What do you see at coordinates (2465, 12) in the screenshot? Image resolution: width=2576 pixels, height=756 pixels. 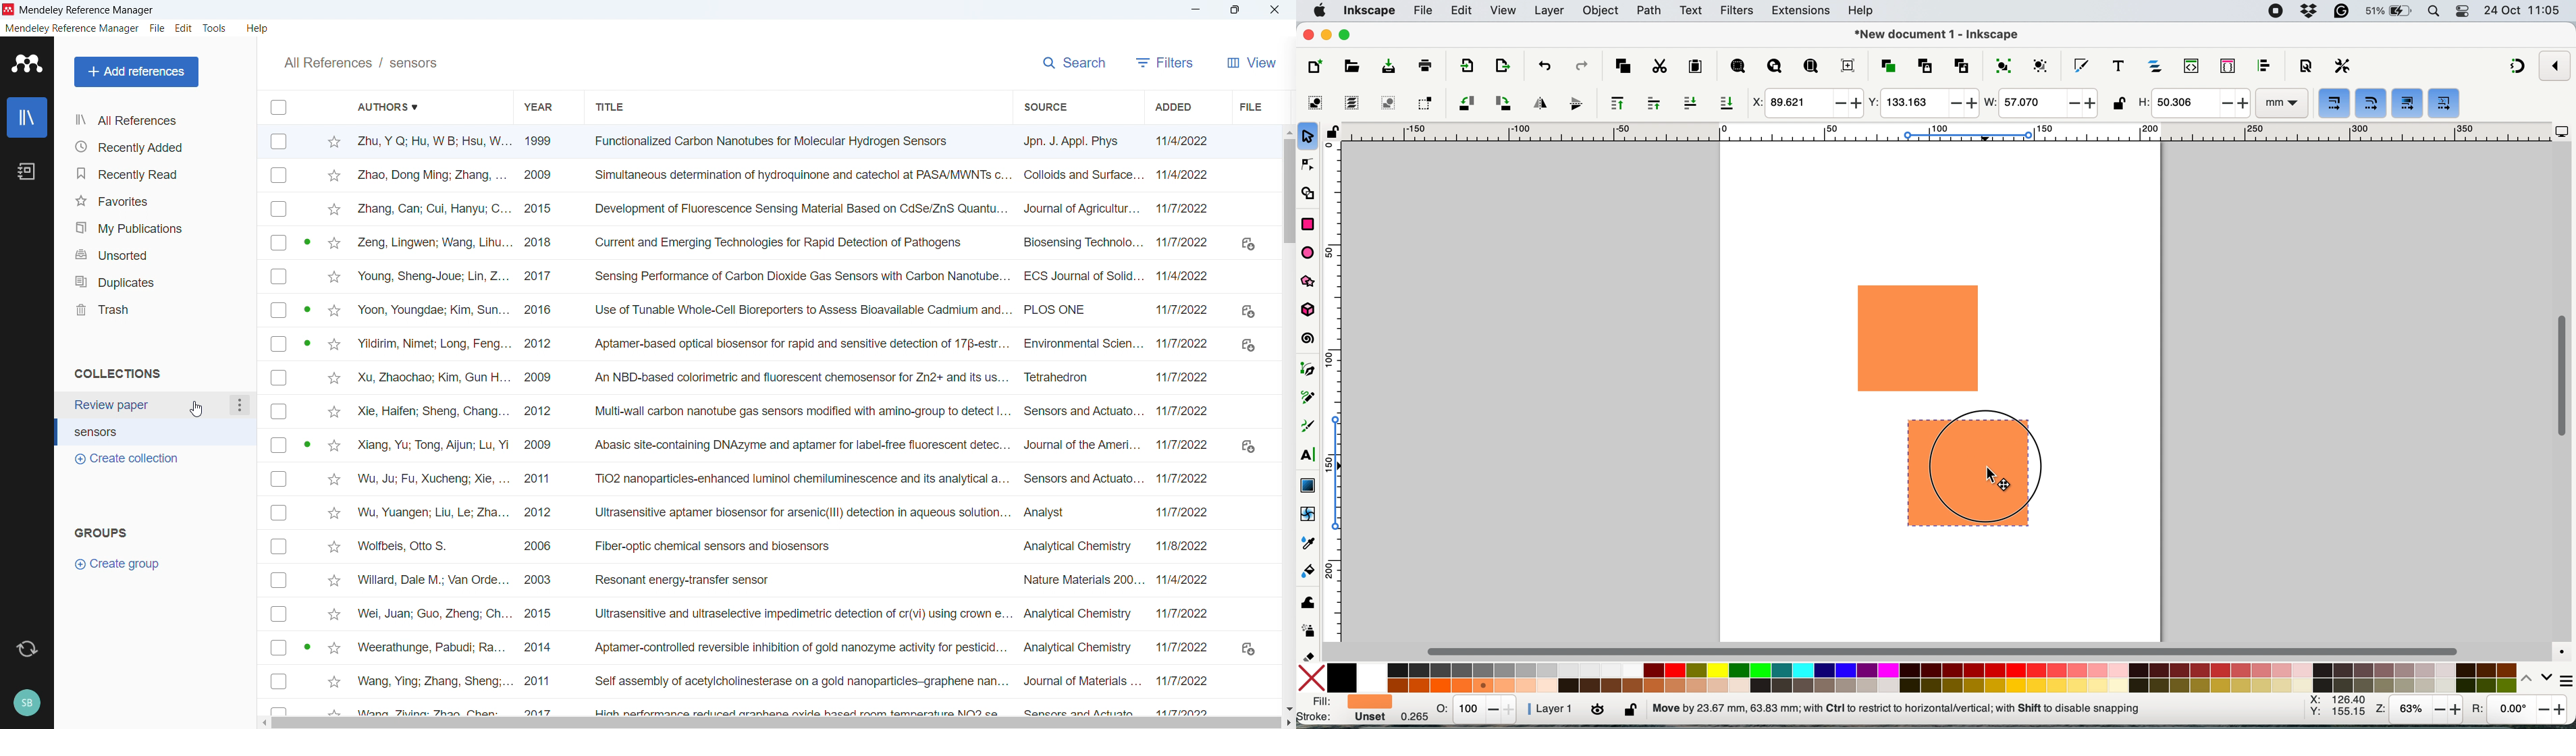 I see `control center` at bounding box center [2465, 12].